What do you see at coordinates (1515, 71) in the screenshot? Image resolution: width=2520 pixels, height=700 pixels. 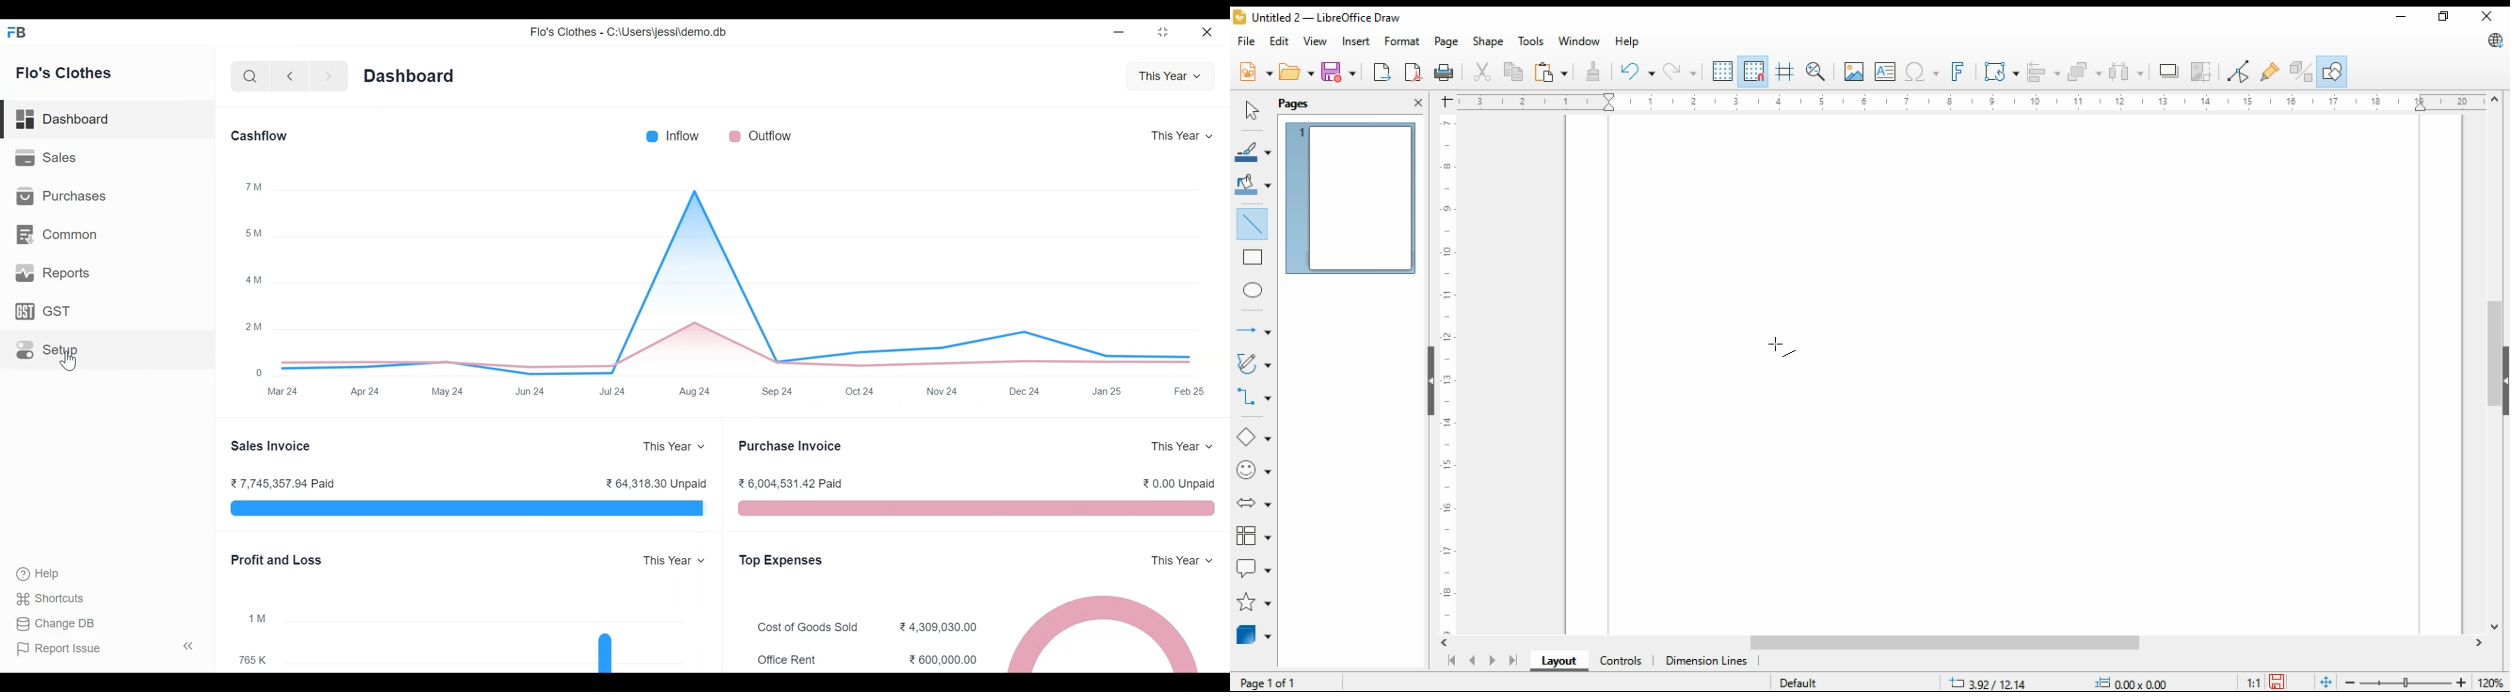 I see `copy` at bounding box center [1515, 71].